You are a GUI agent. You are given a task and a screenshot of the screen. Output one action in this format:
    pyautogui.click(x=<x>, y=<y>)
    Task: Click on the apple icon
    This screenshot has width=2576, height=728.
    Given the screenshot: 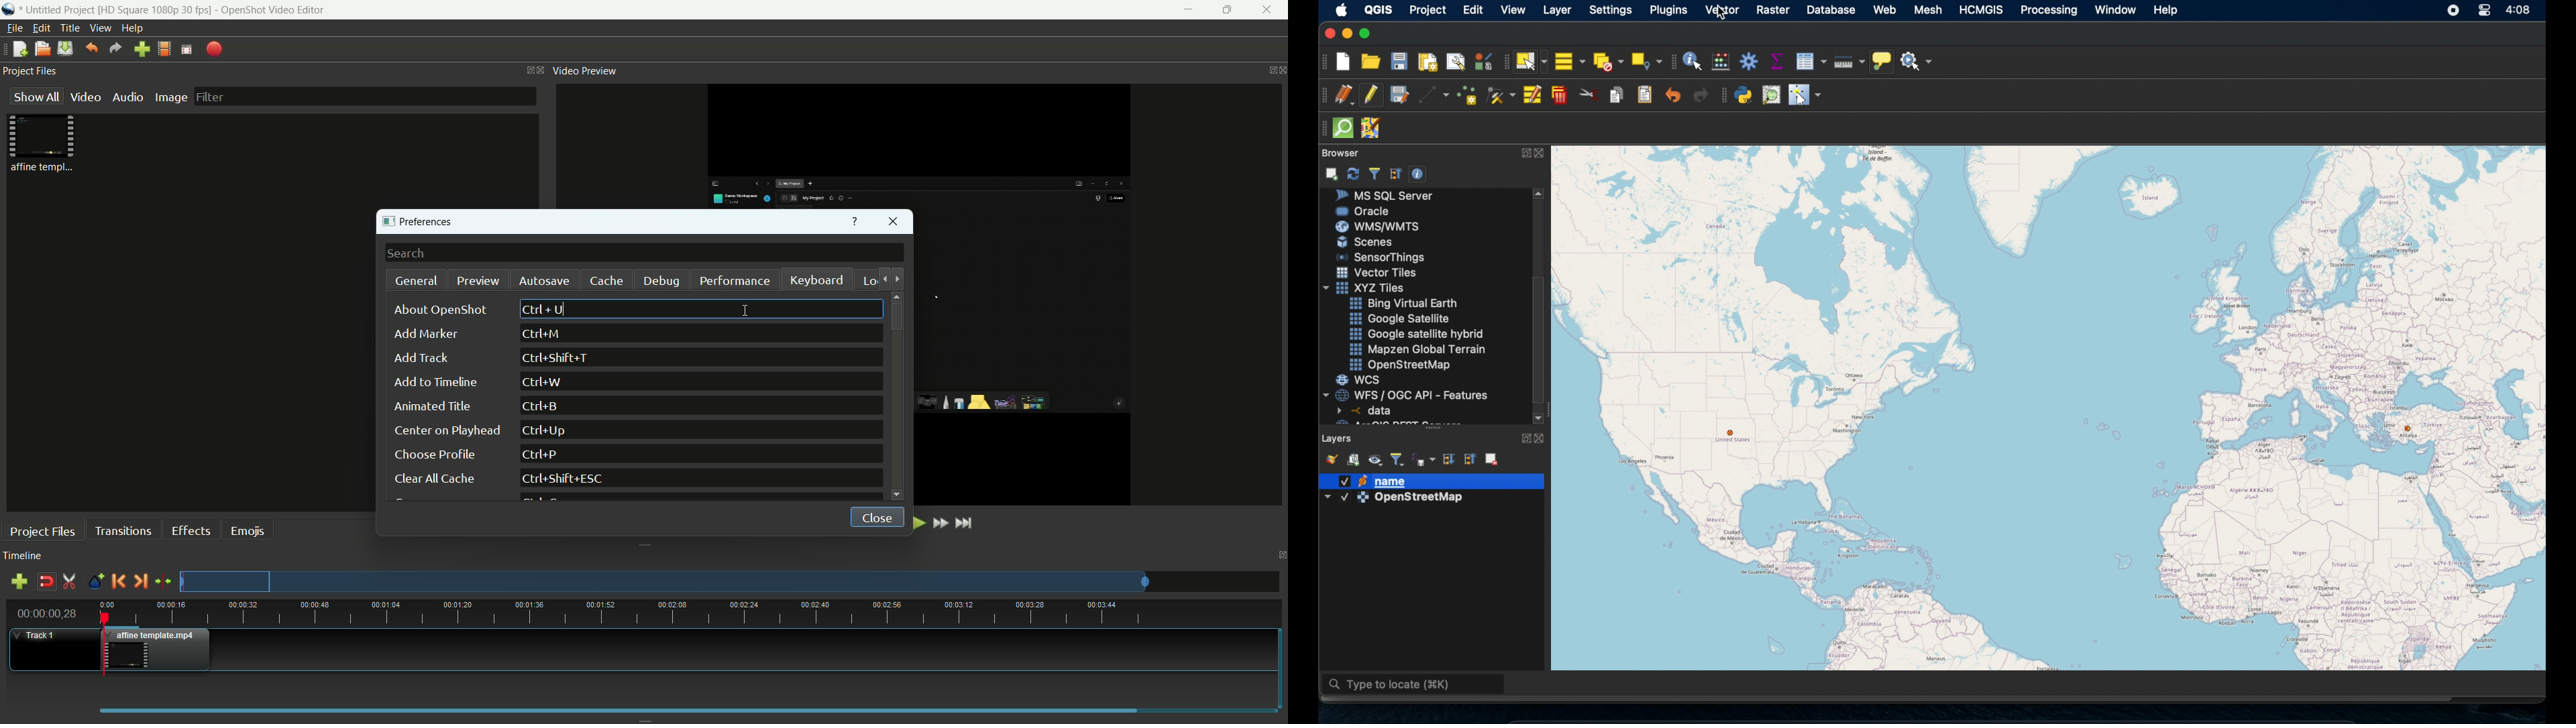 What is the action you would take?
    pyautogui.click(x=1339, y=9)
    